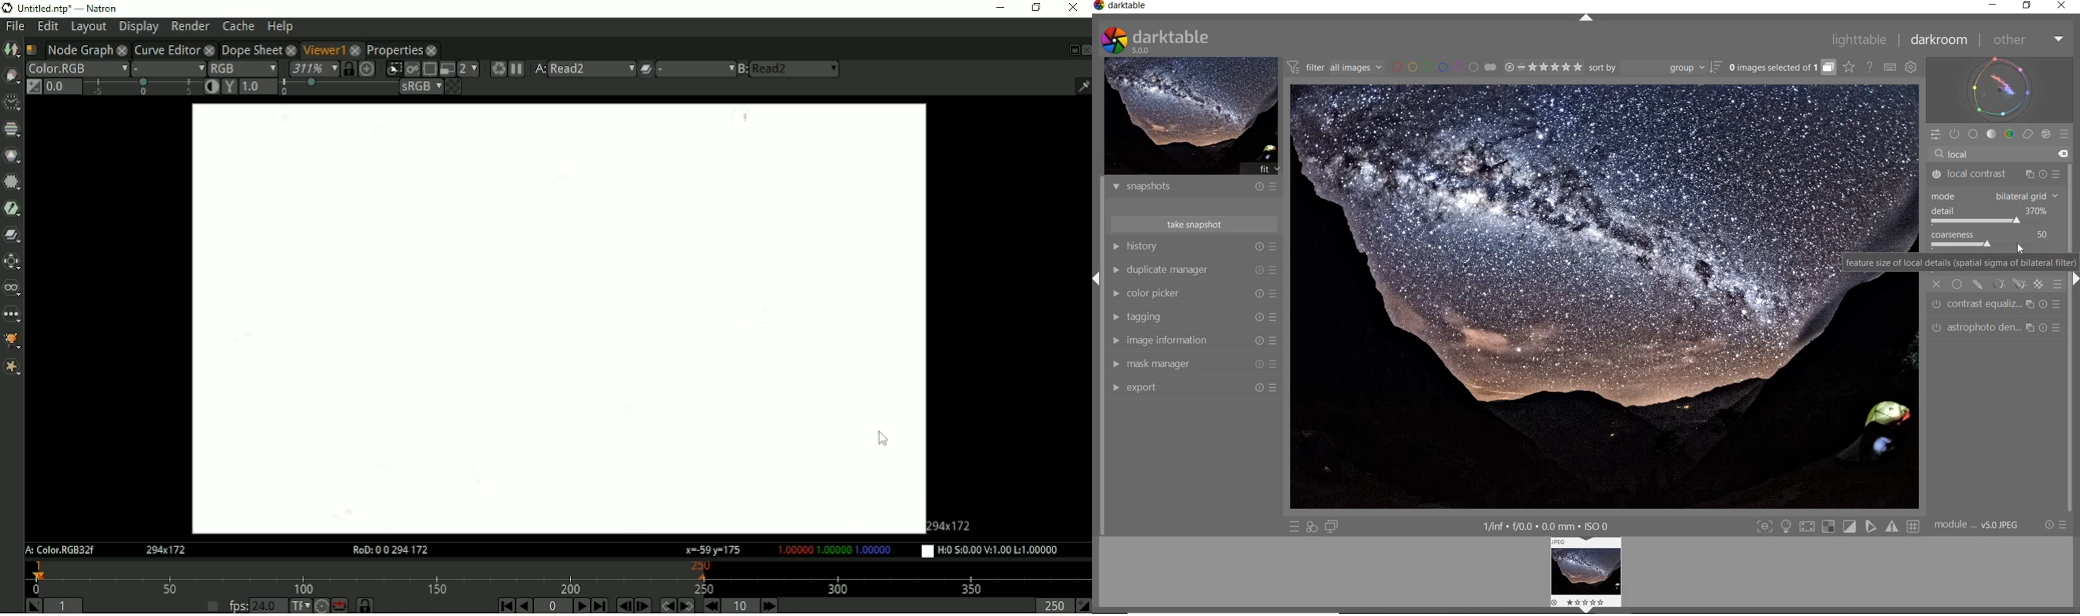  I want to click on QUICK ACCESS FOR APPLYING ANY OF YOUR STYLES, so click(1311, 526).